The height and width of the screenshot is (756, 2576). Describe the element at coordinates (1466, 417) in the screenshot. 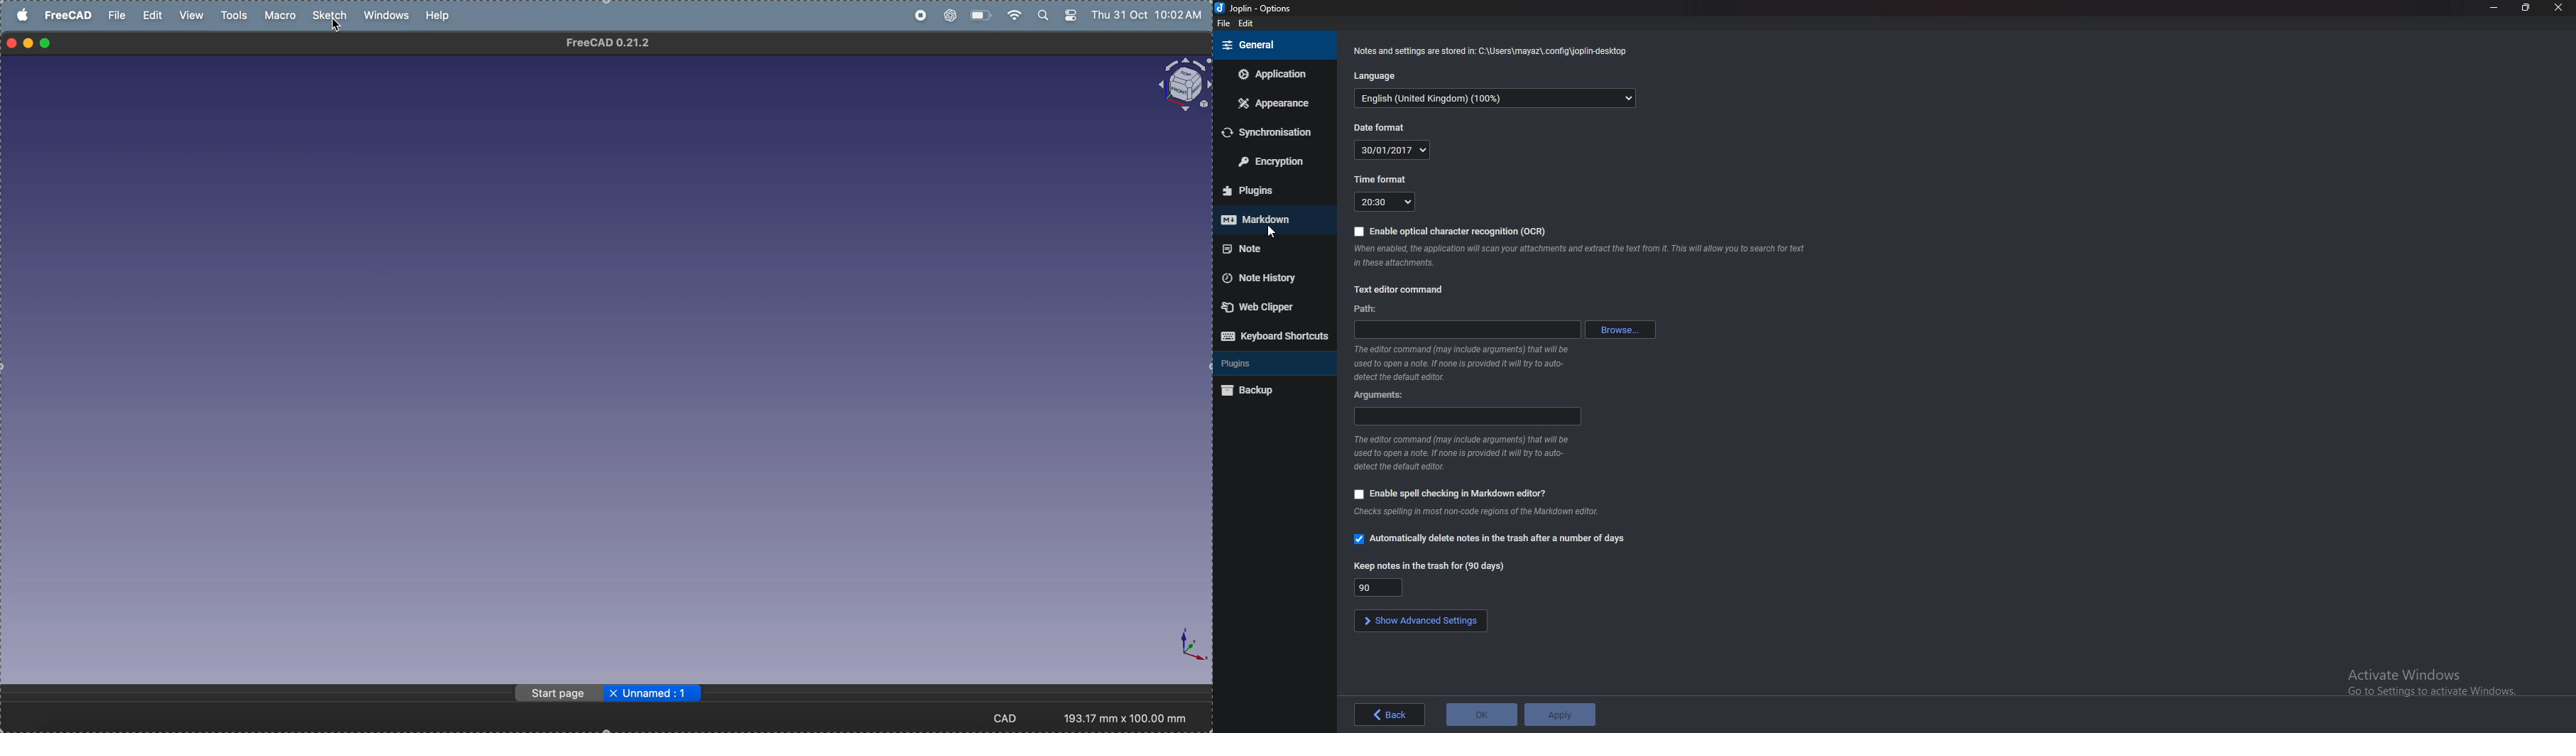

I see `Arguments` at that location.